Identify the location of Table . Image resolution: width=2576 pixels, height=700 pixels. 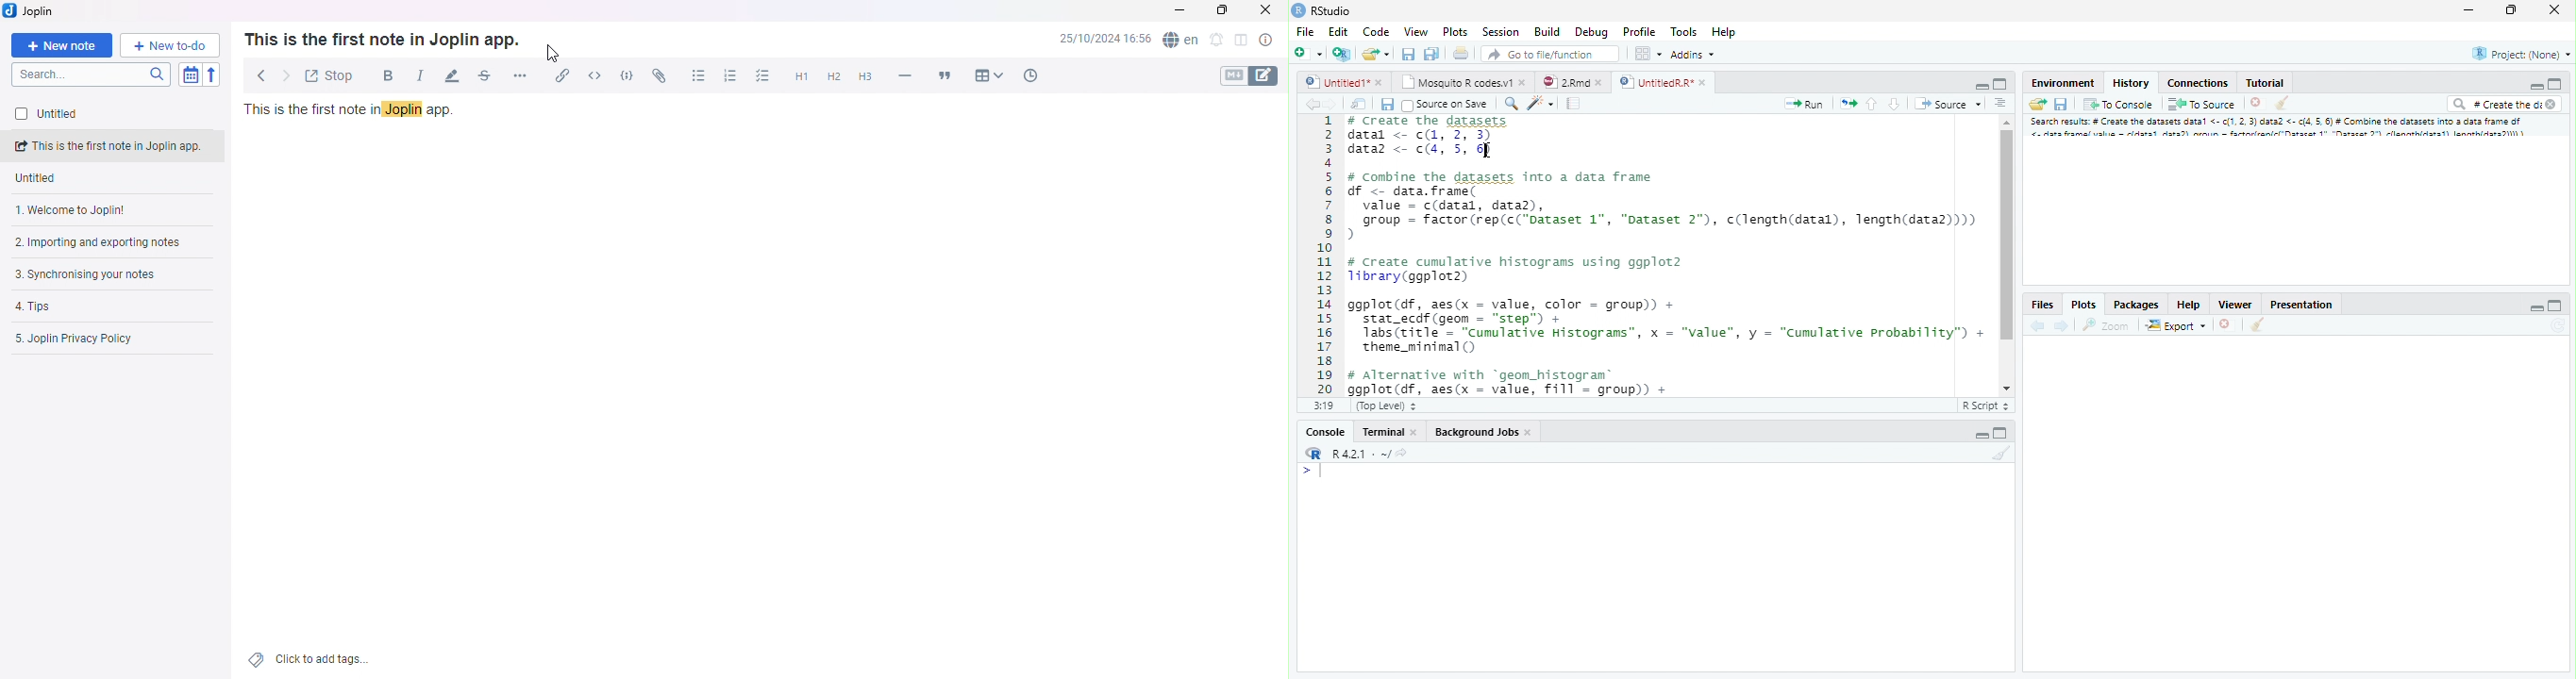
(989, 74).